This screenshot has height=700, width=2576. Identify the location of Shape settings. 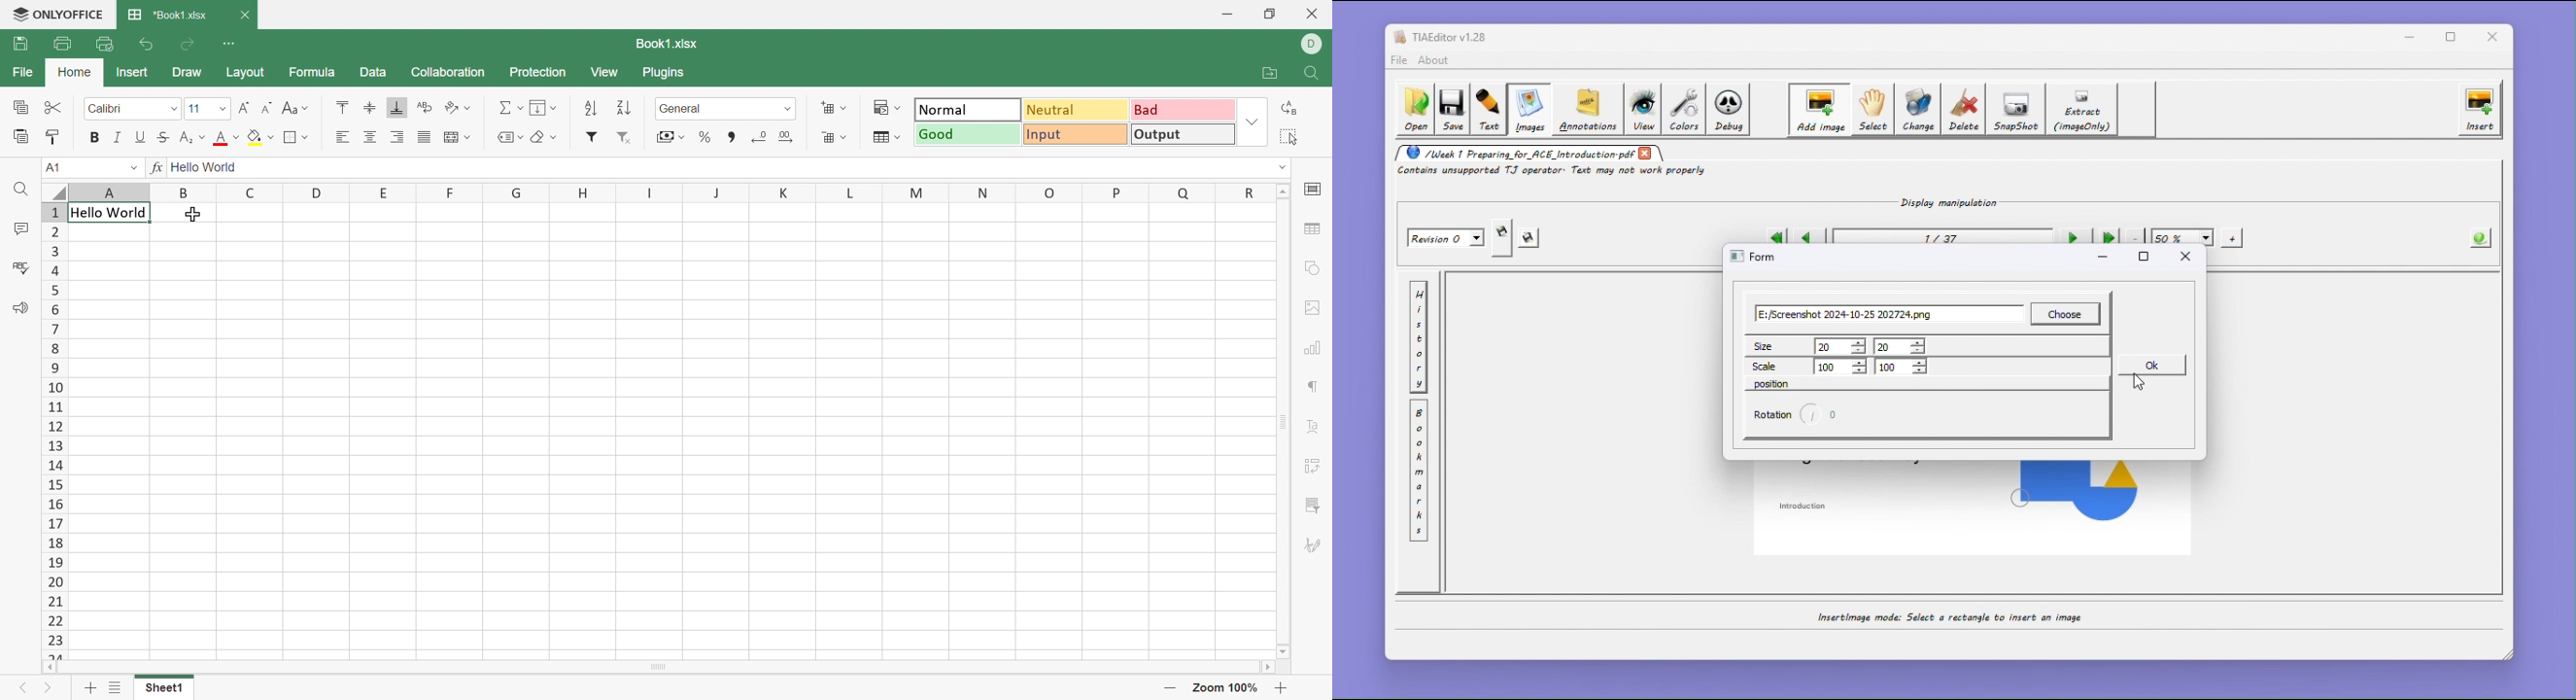
(1310, 271).